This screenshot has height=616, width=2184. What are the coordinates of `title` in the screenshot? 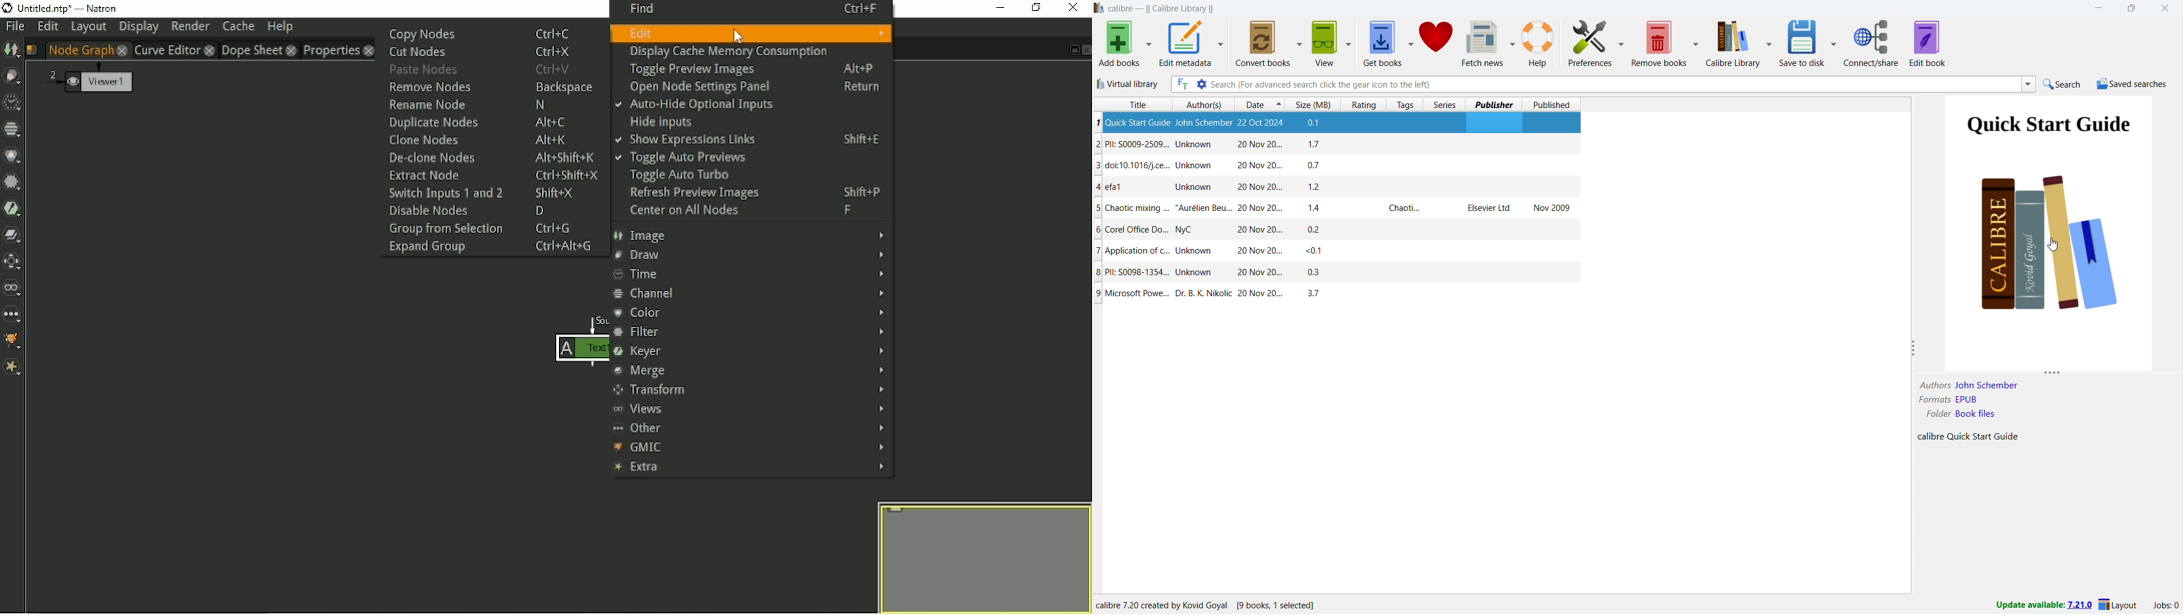 It's located at (1131, 104).